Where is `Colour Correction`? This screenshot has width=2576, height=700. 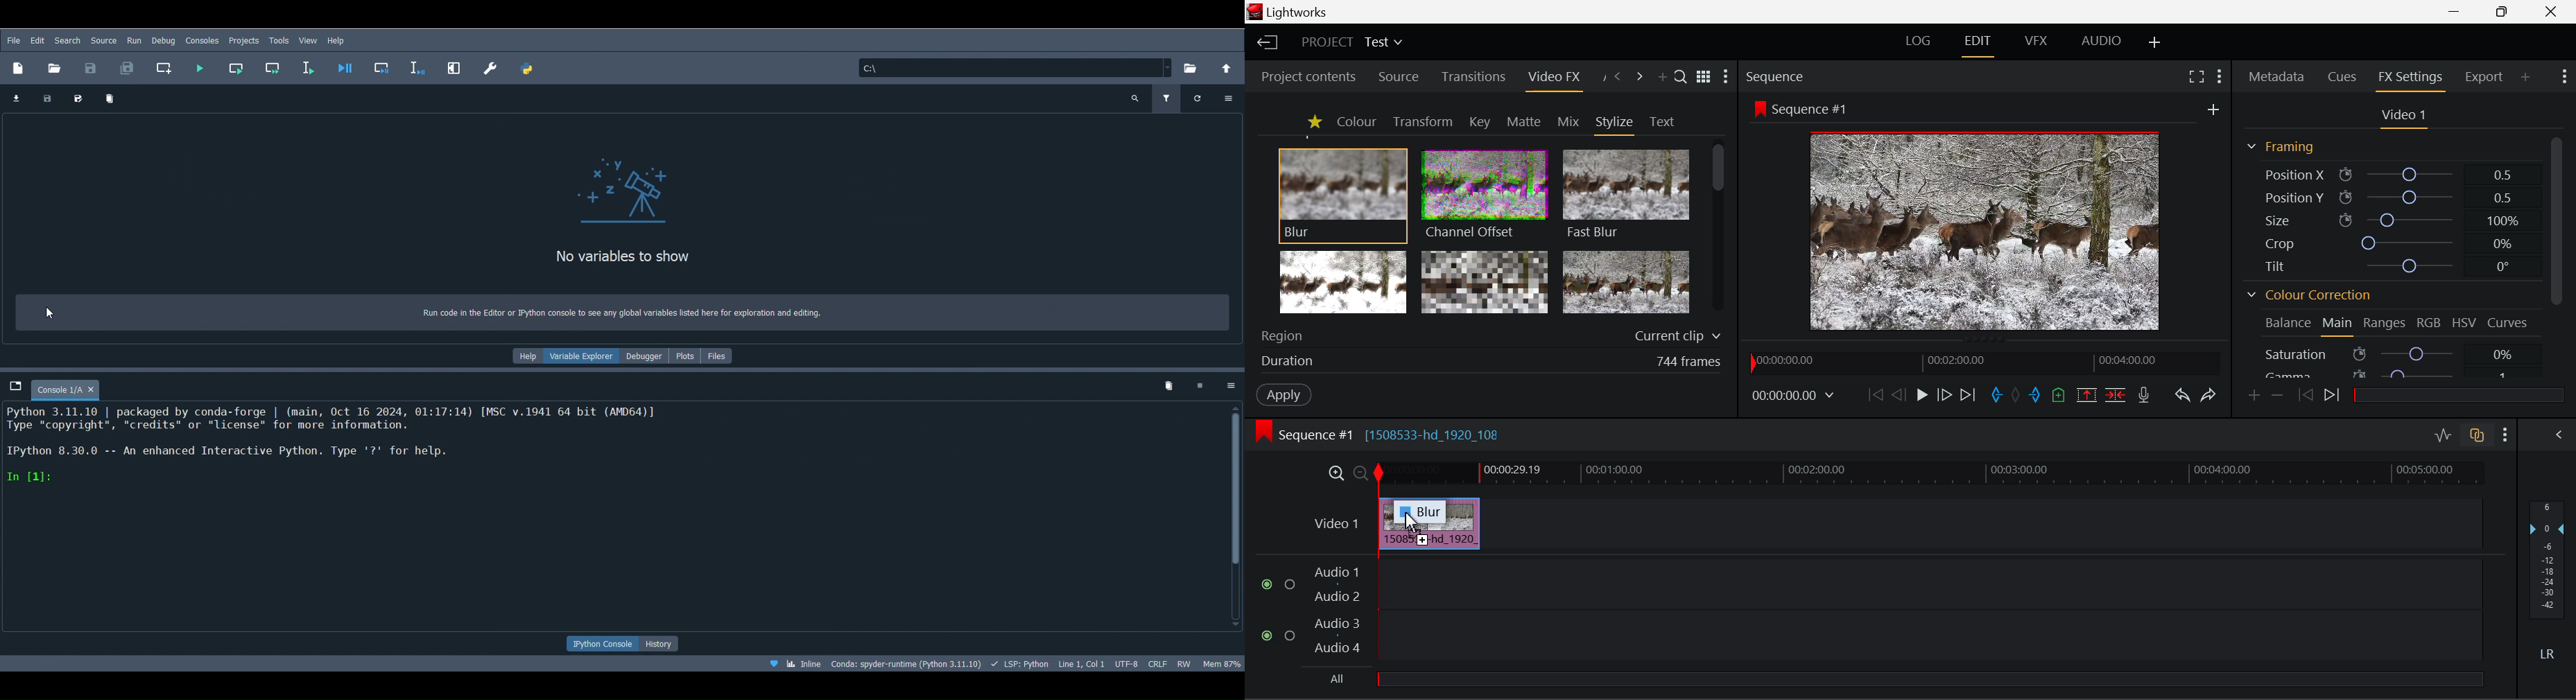 Colour Correction is located at coordinates (2309, 294).